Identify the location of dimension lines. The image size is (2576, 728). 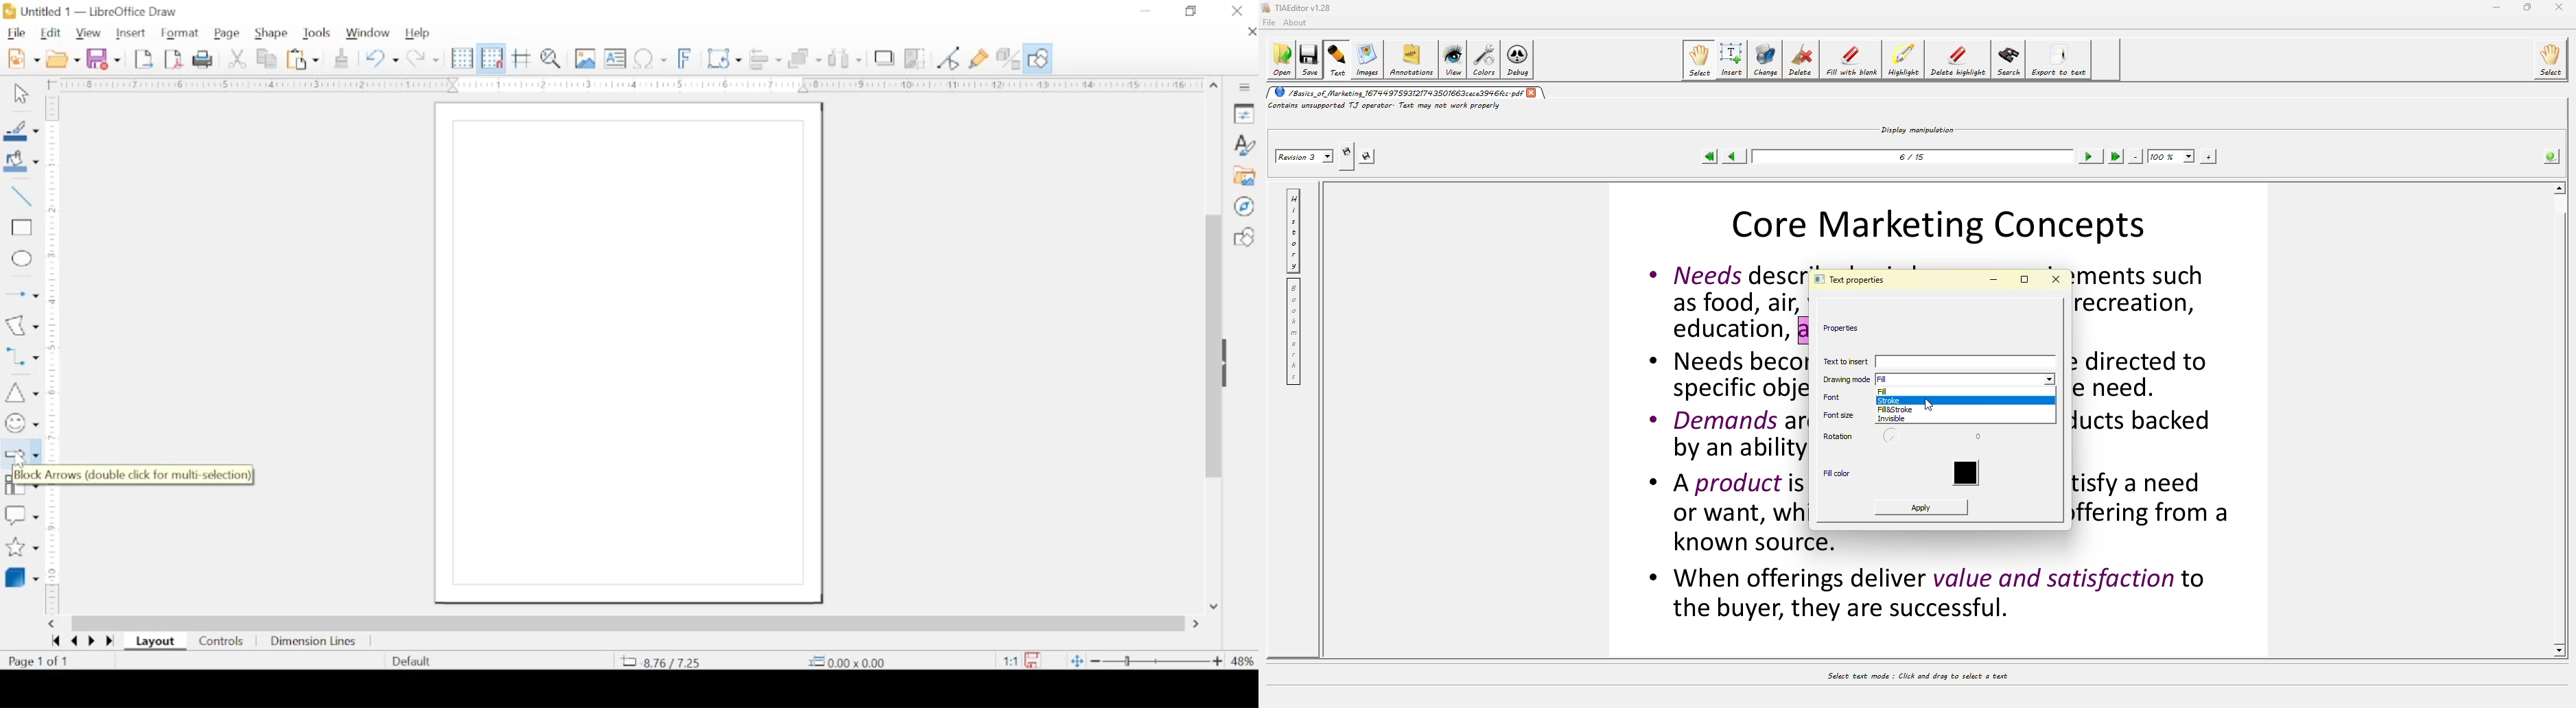
(314, 642).